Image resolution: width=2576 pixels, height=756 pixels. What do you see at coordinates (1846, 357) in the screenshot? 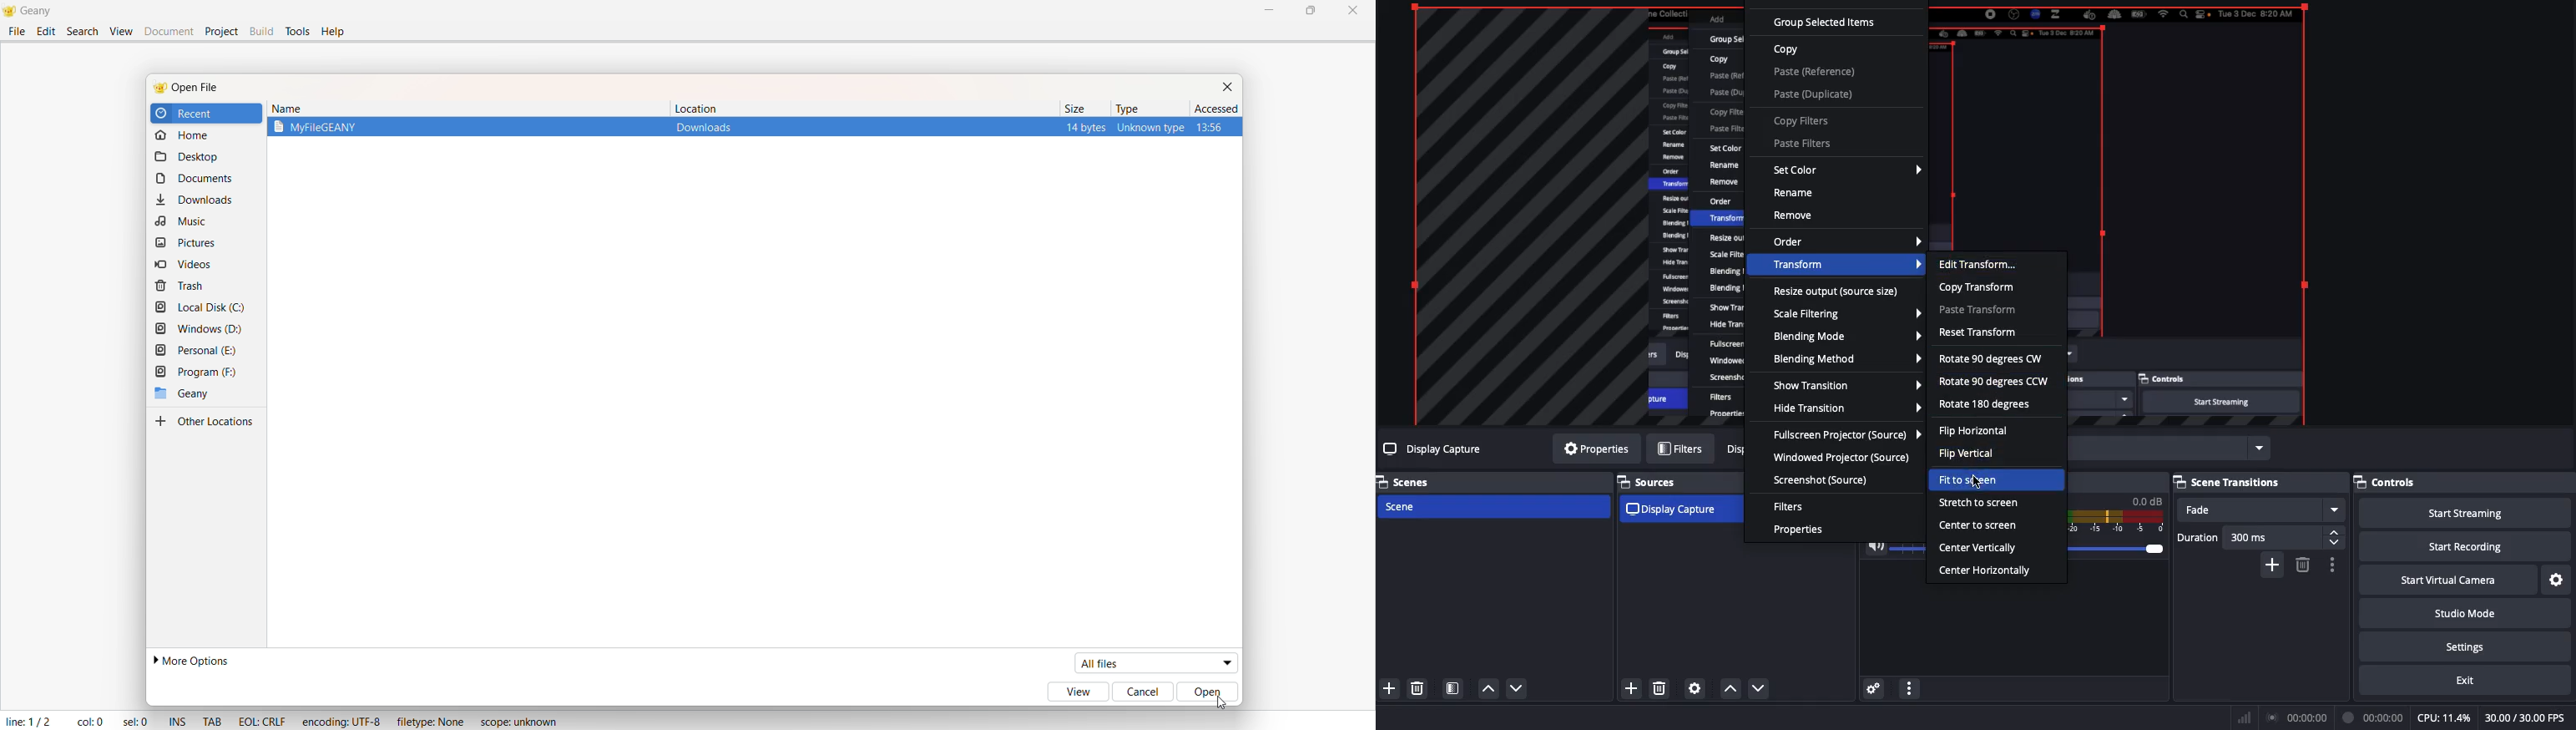
I see `Blending method` at bounding box center [1846, 357].